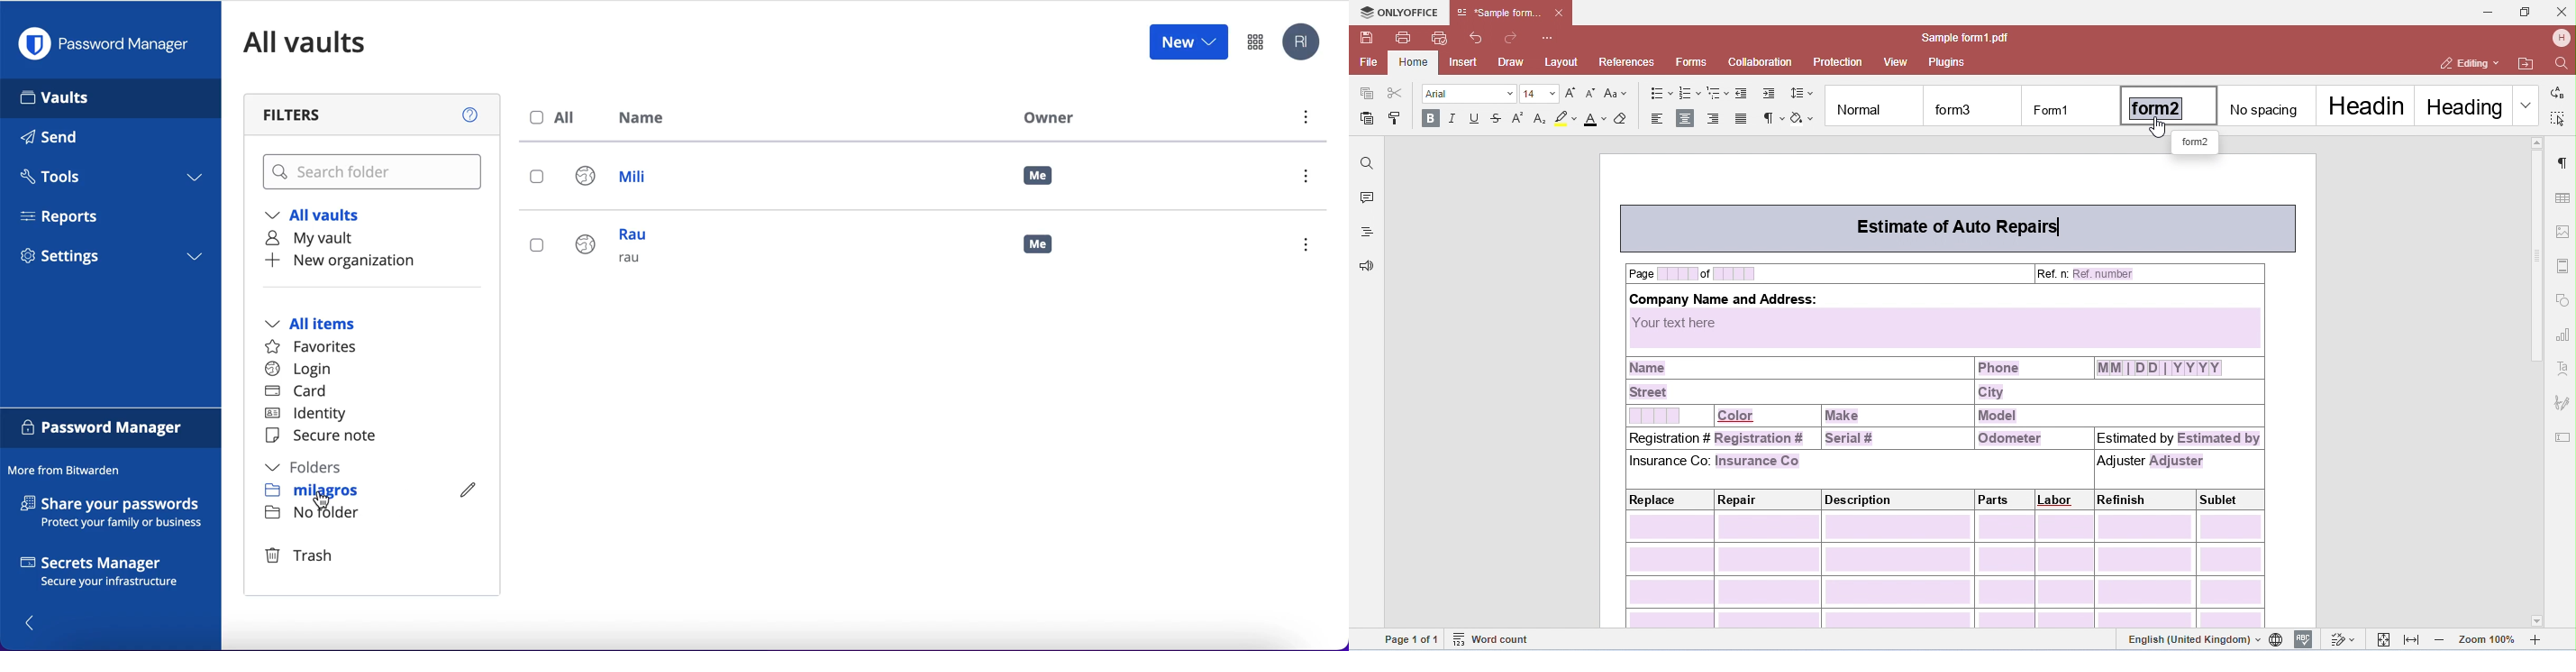  What do you see at coordinates (465, 489) in the screenshot?
I see `pen` at bounding box center [465, 489].